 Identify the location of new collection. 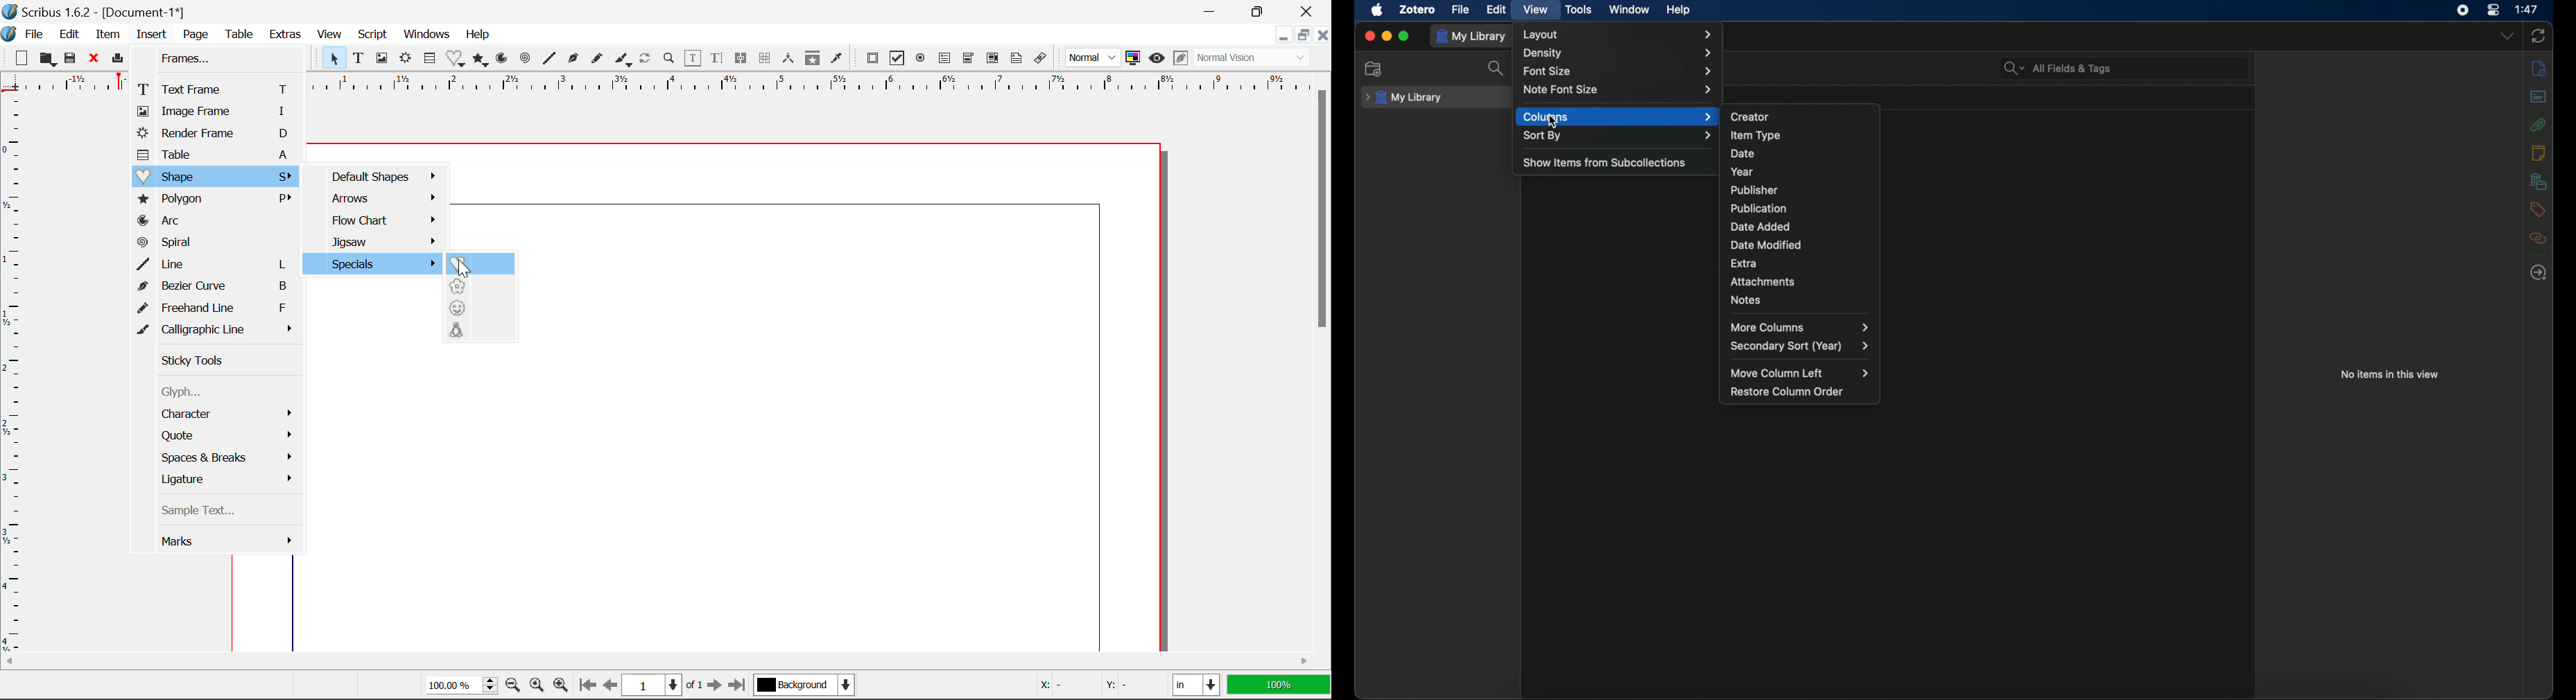
(1375, 69).